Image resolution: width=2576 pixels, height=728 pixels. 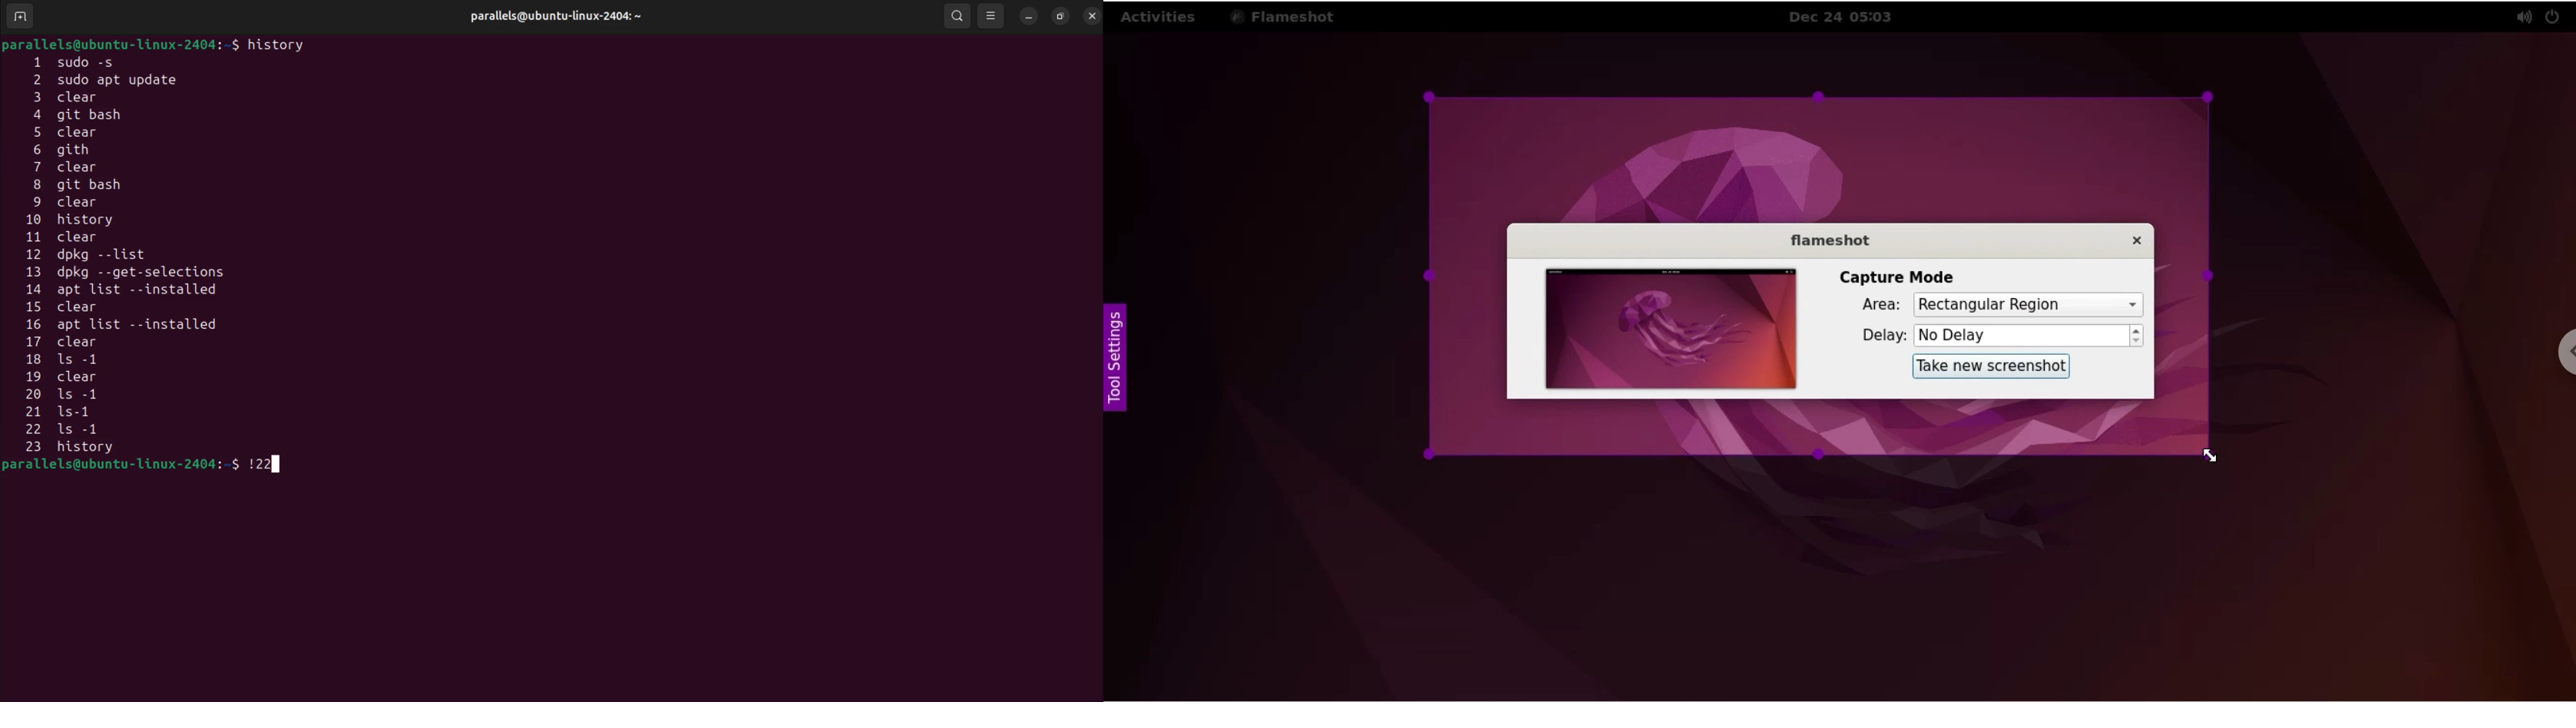 I want to click on 19 clear, so click(x=65, y=377).